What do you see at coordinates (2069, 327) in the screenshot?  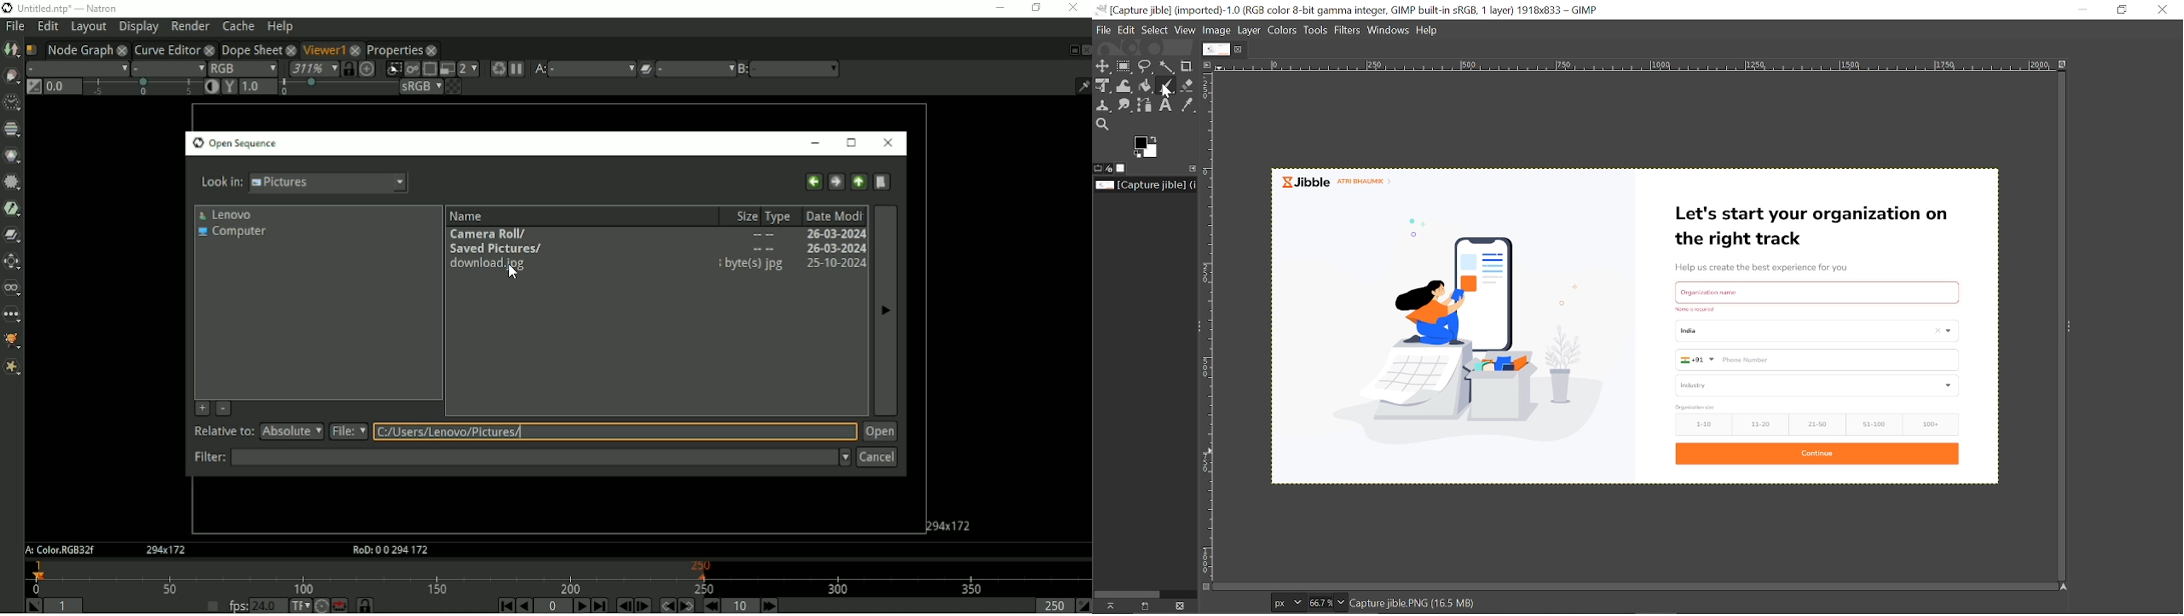 I see `Expand` at bounding box center [2069, 327].